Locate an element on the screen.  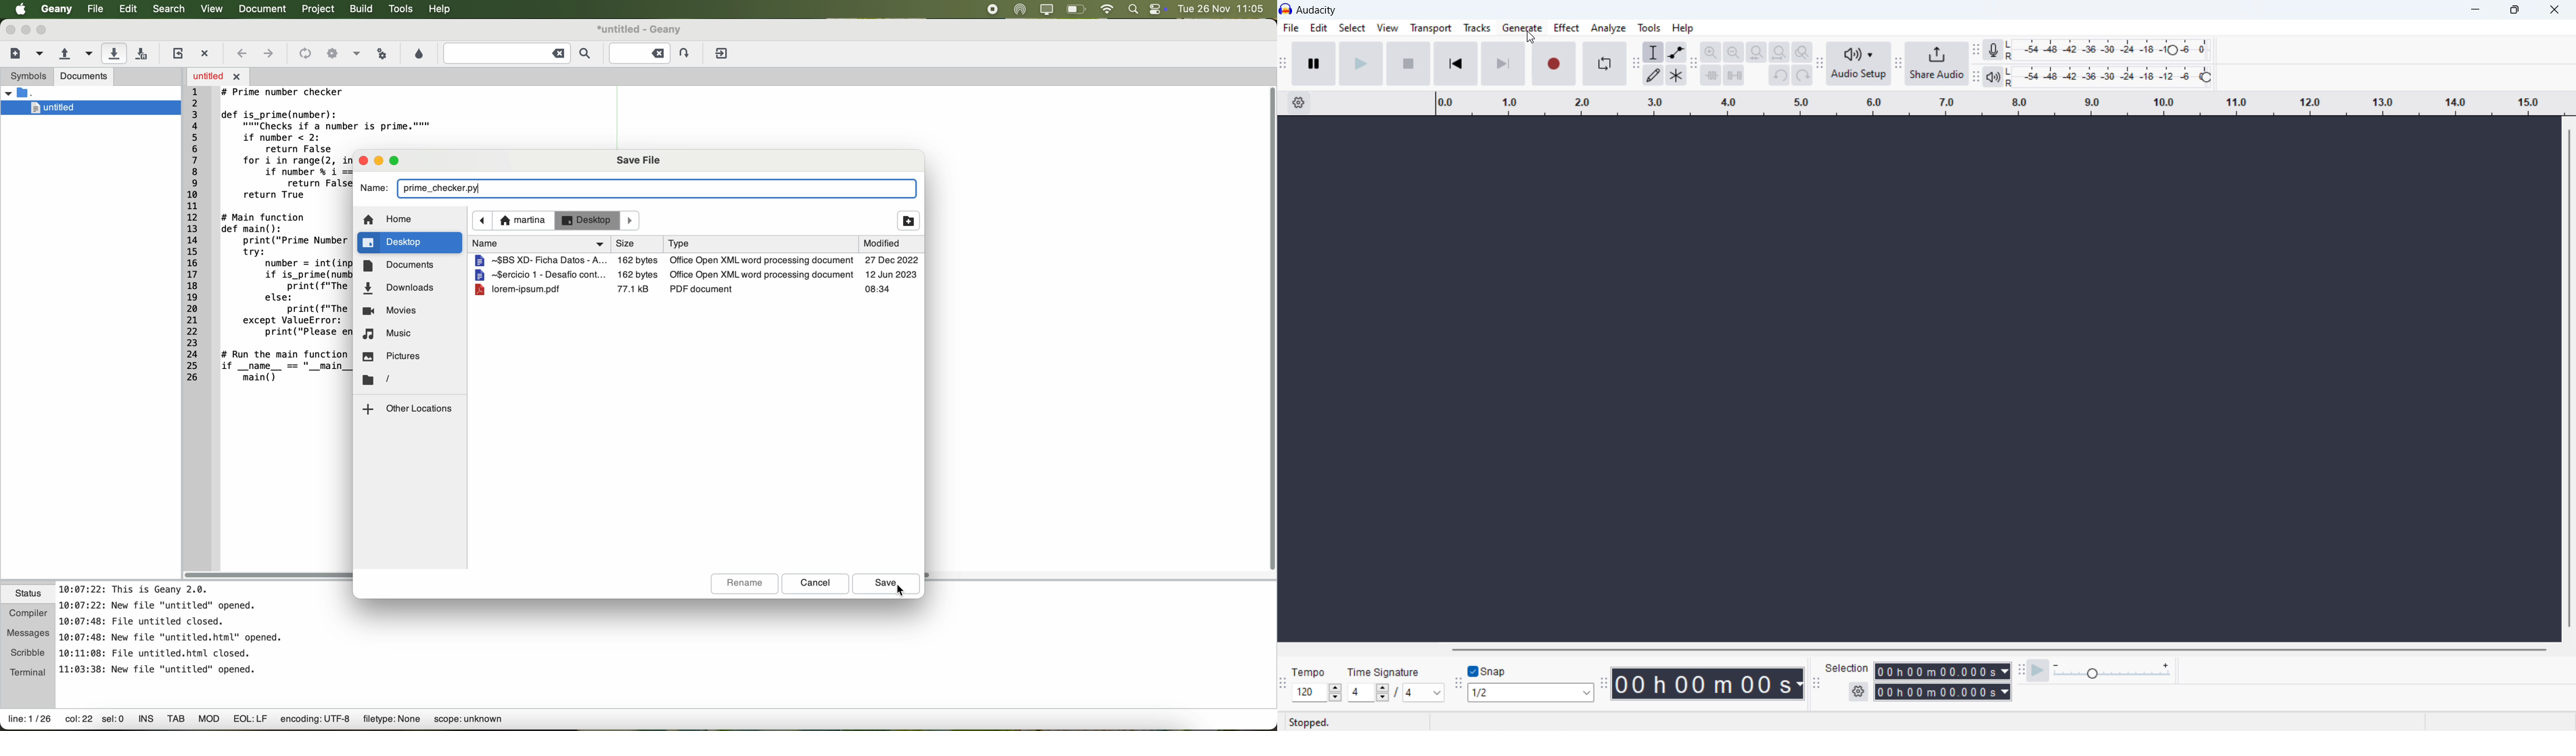
rename button is located at coordinates (744, 585).